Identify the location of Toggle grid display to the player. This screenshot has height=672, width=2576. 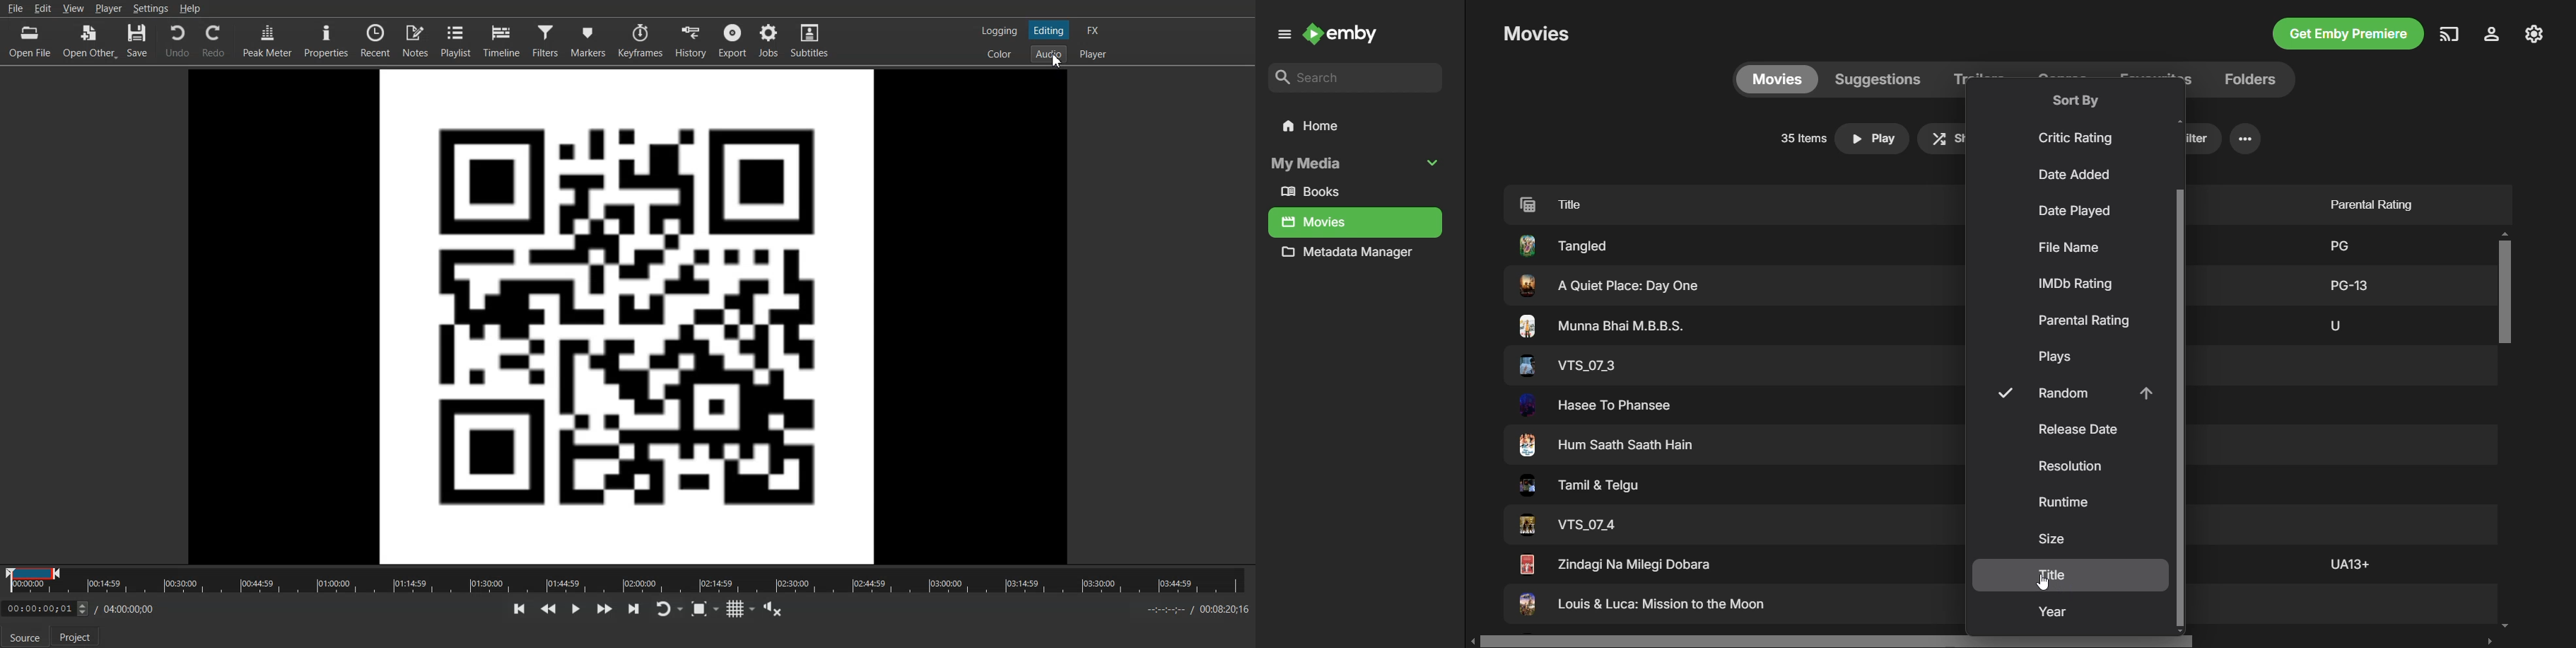
(740, 608).